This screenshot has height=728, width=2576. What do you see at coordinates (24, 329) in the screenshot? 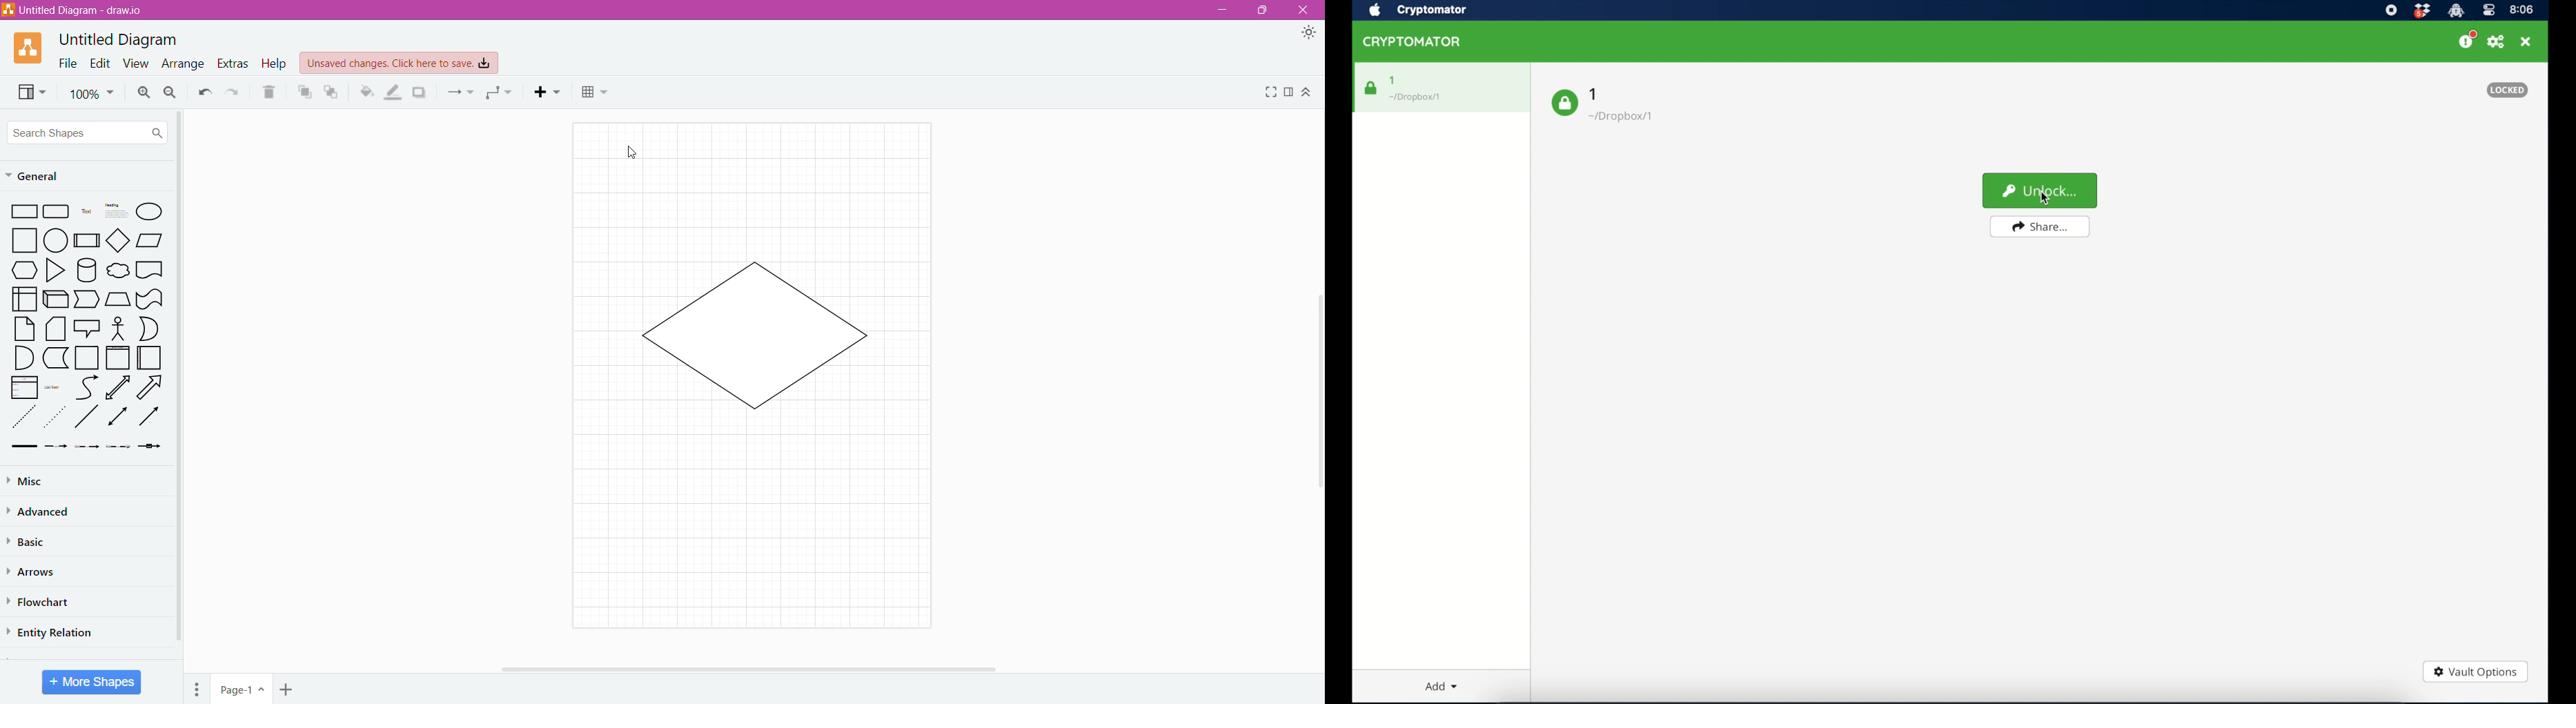
I see `Note` at bounding box center [24, 329].